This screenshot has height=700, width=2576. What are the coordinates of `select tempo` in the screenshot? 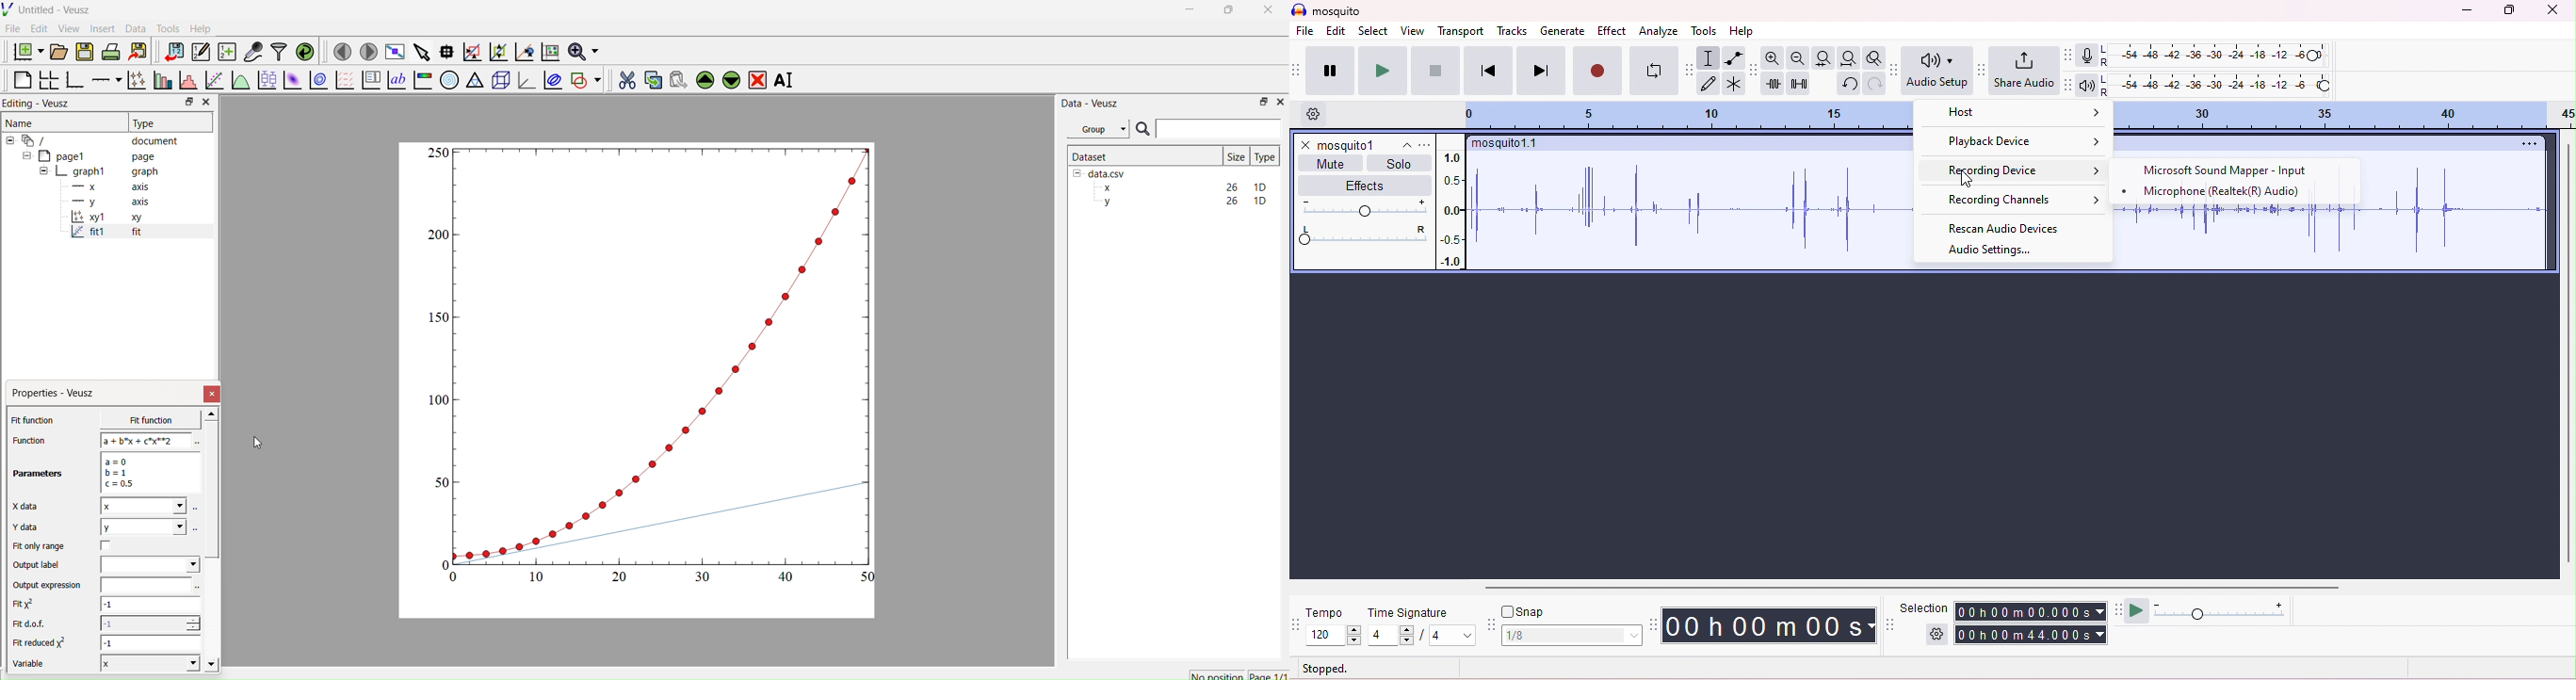 It's located at (1335, 636).